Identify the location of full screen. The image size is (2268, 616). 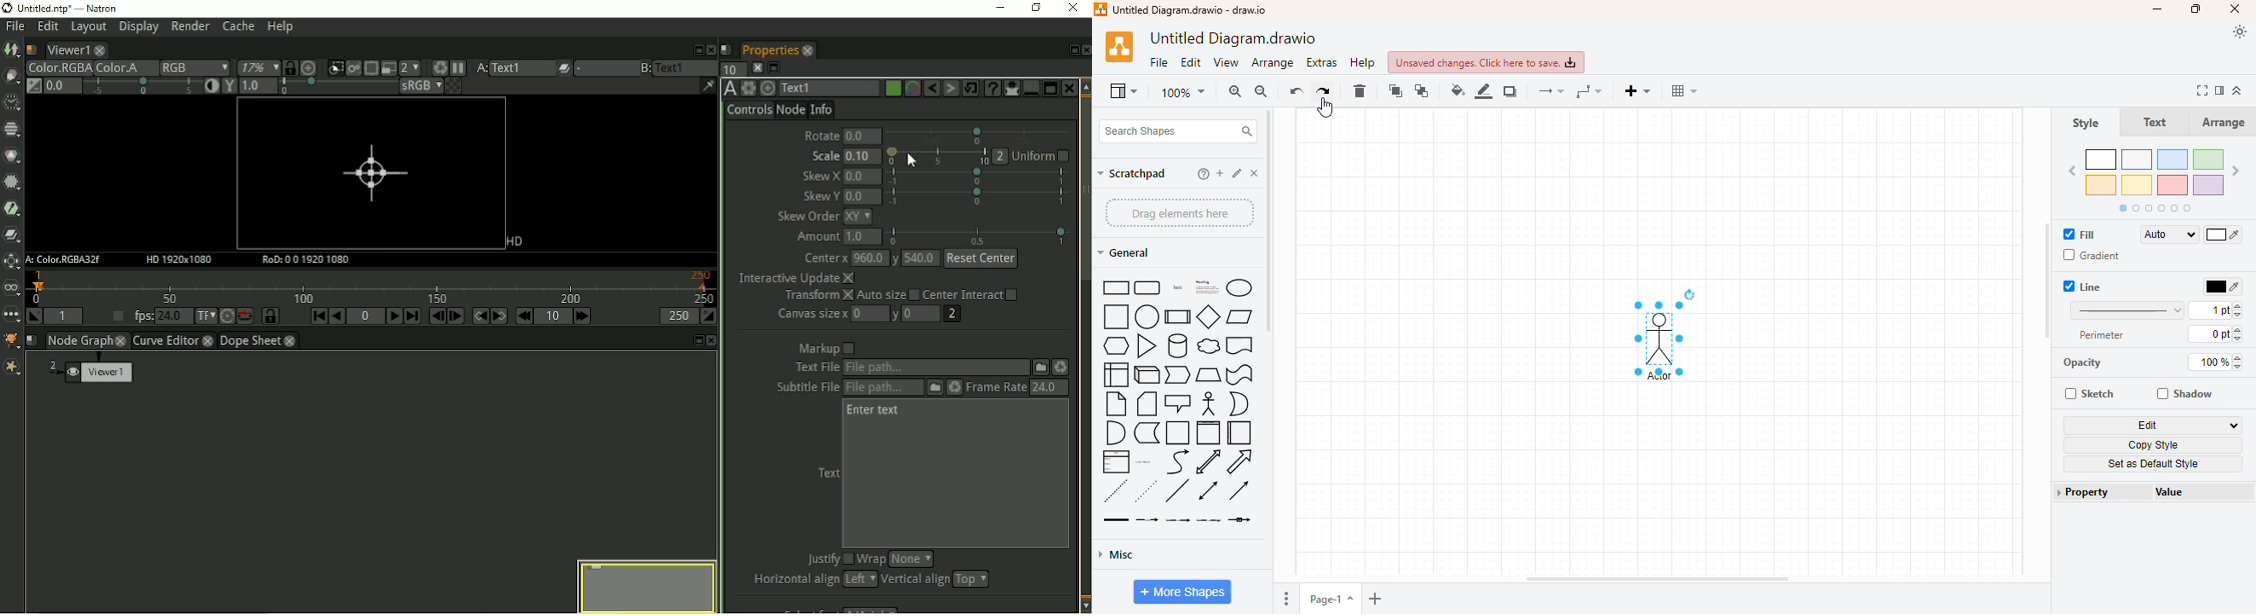
(2205, 90).